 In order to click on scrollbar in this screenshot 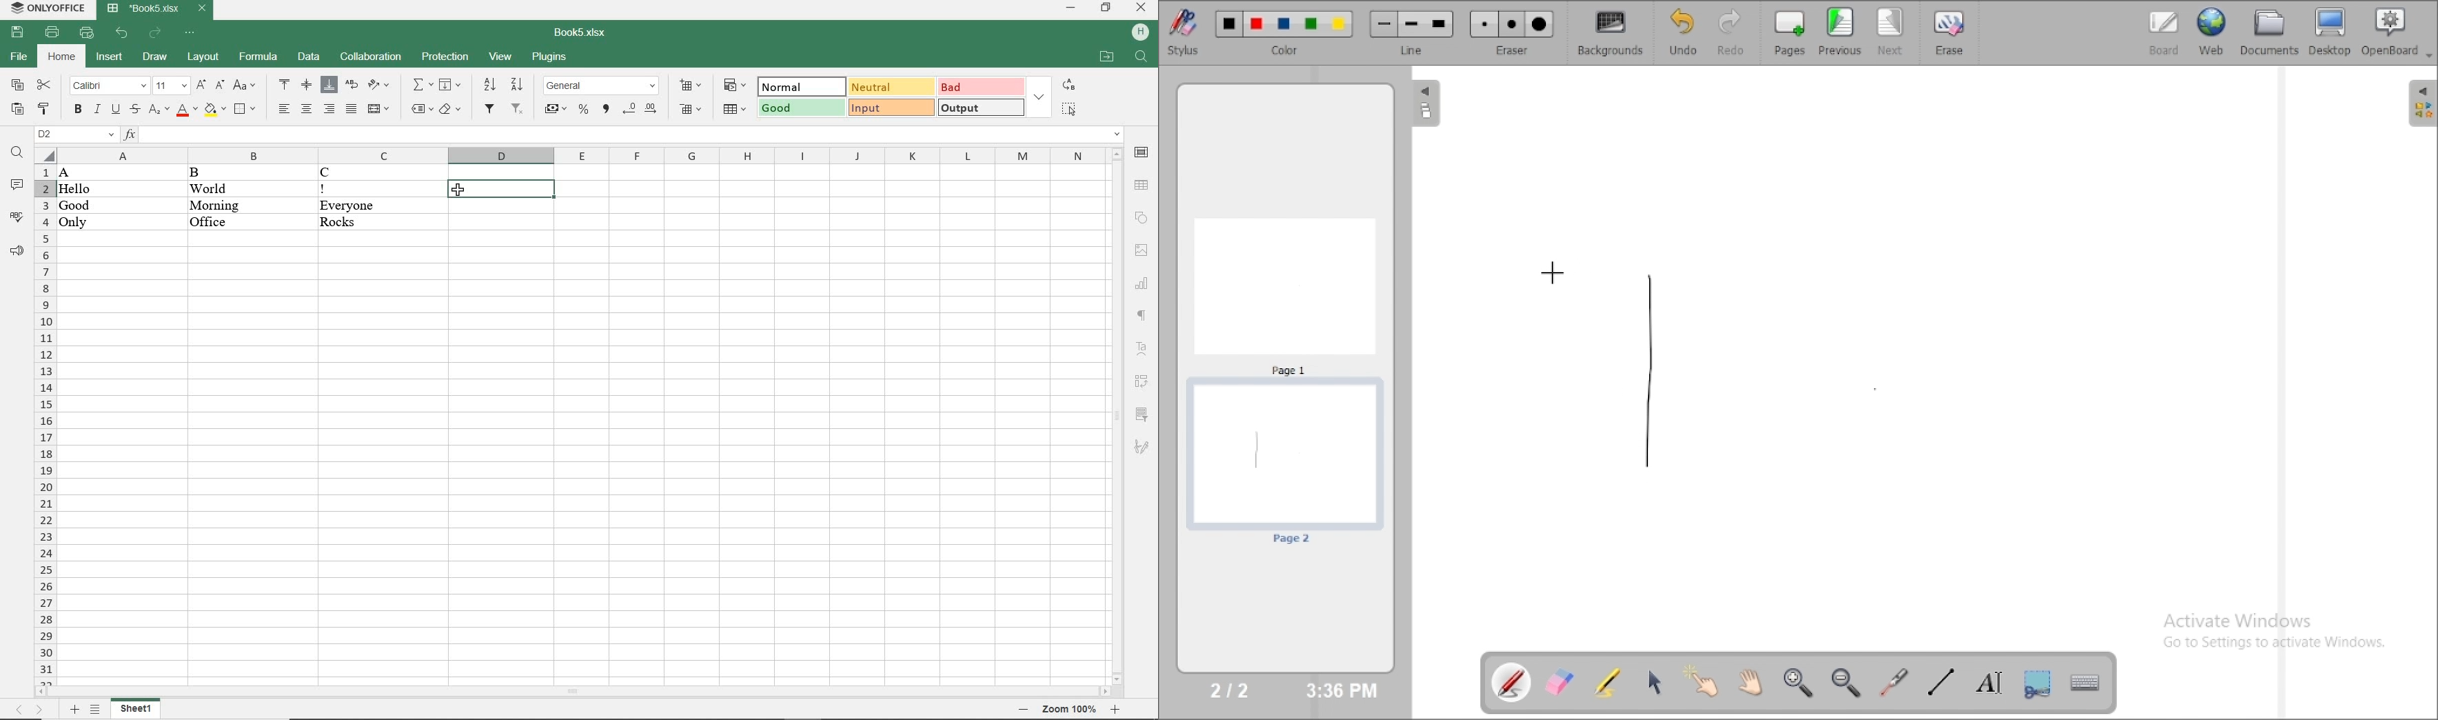, I will do `click(574, 690)`.